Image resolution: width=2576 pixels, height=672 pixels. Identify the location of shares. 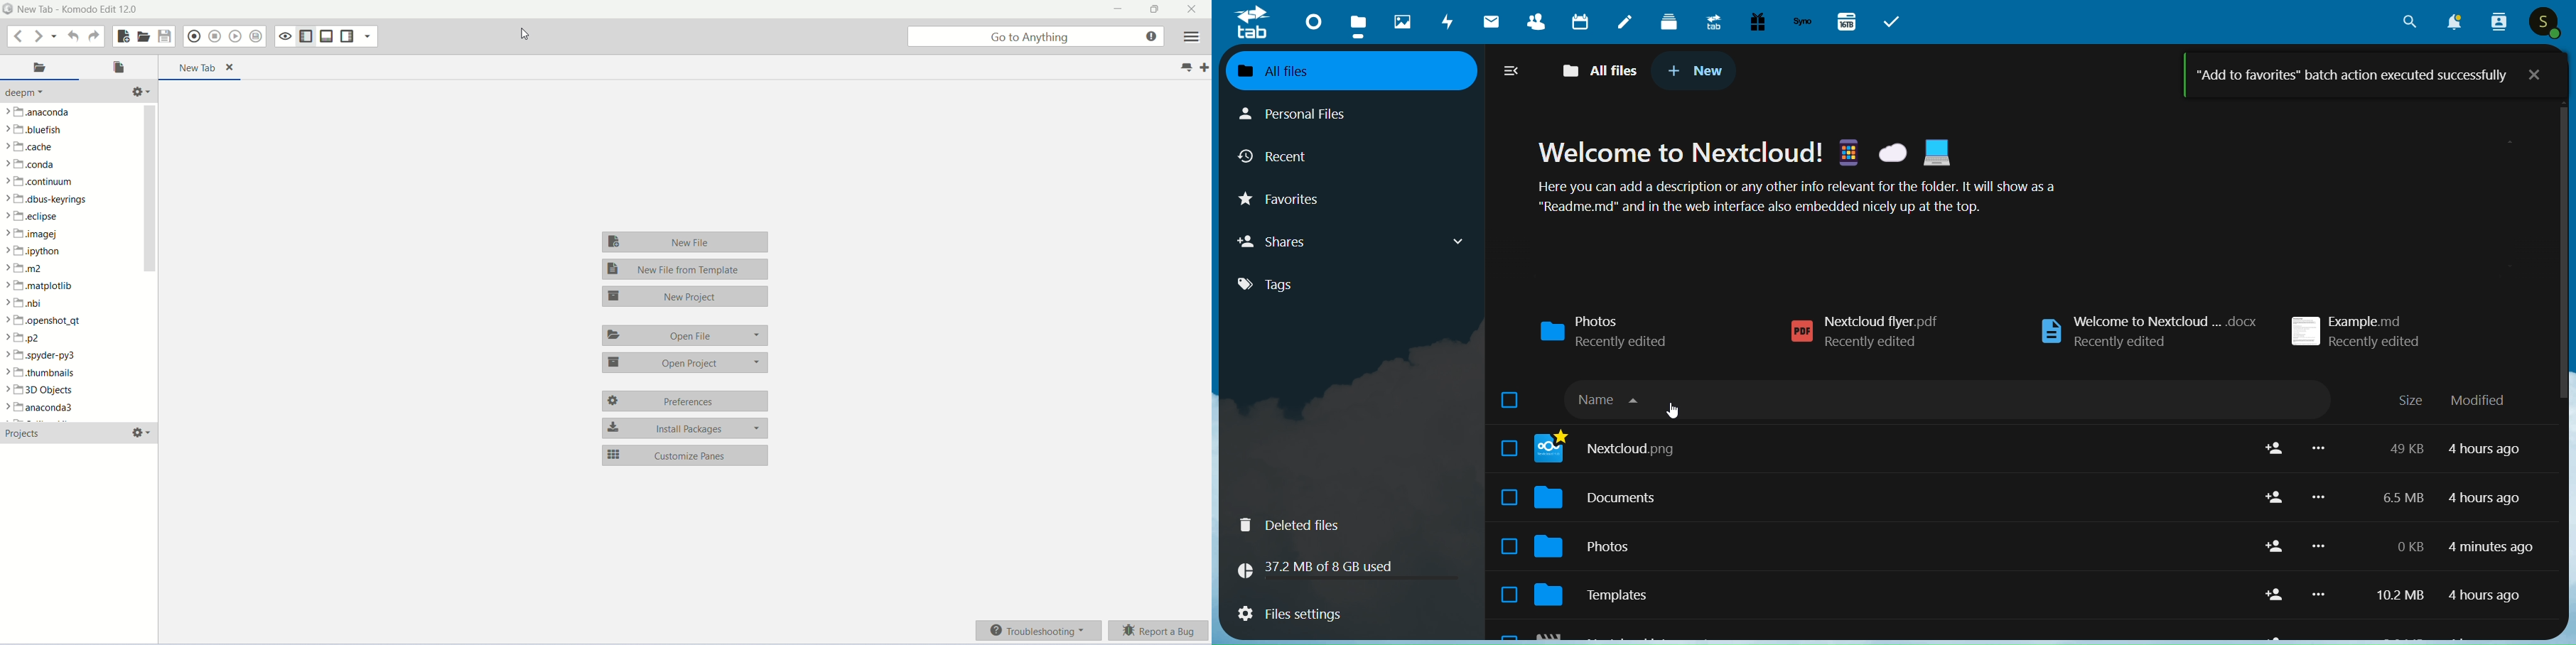
(1355, 242).